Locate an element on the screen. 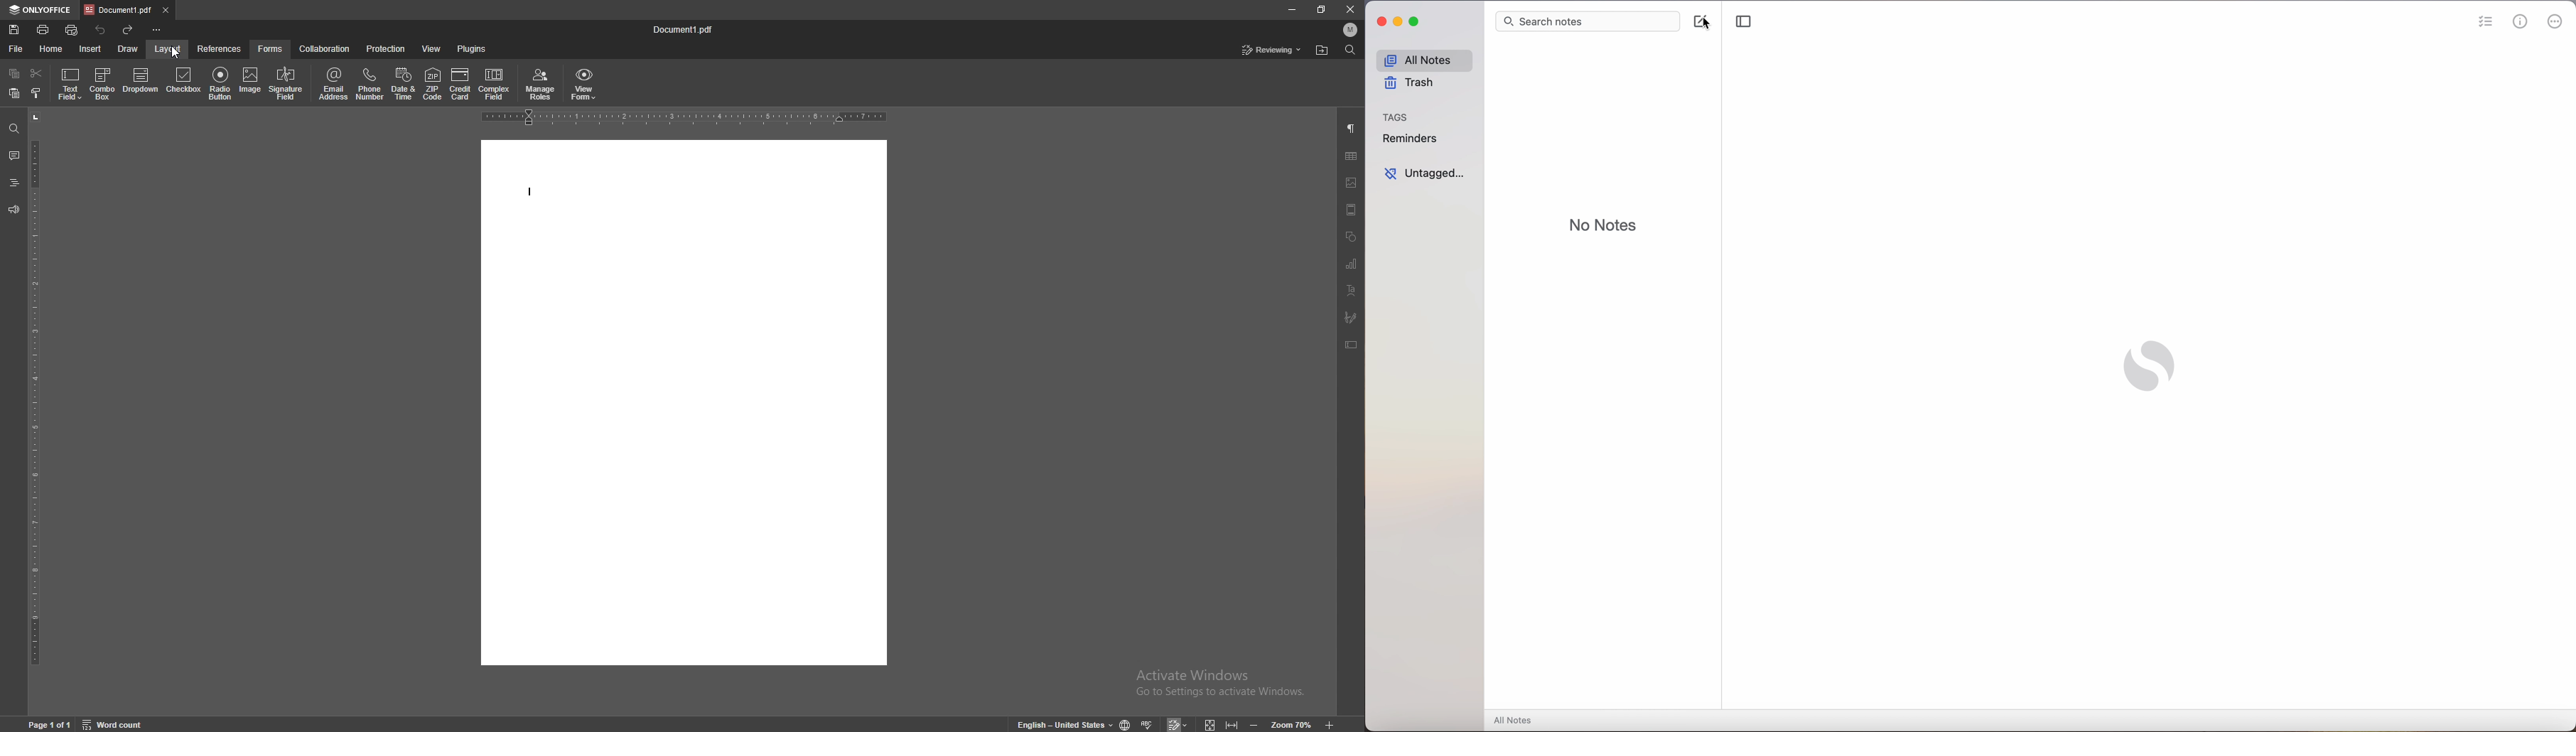 This screenshot has width=2576, height=756. redo is located at coordinates (129, 29).